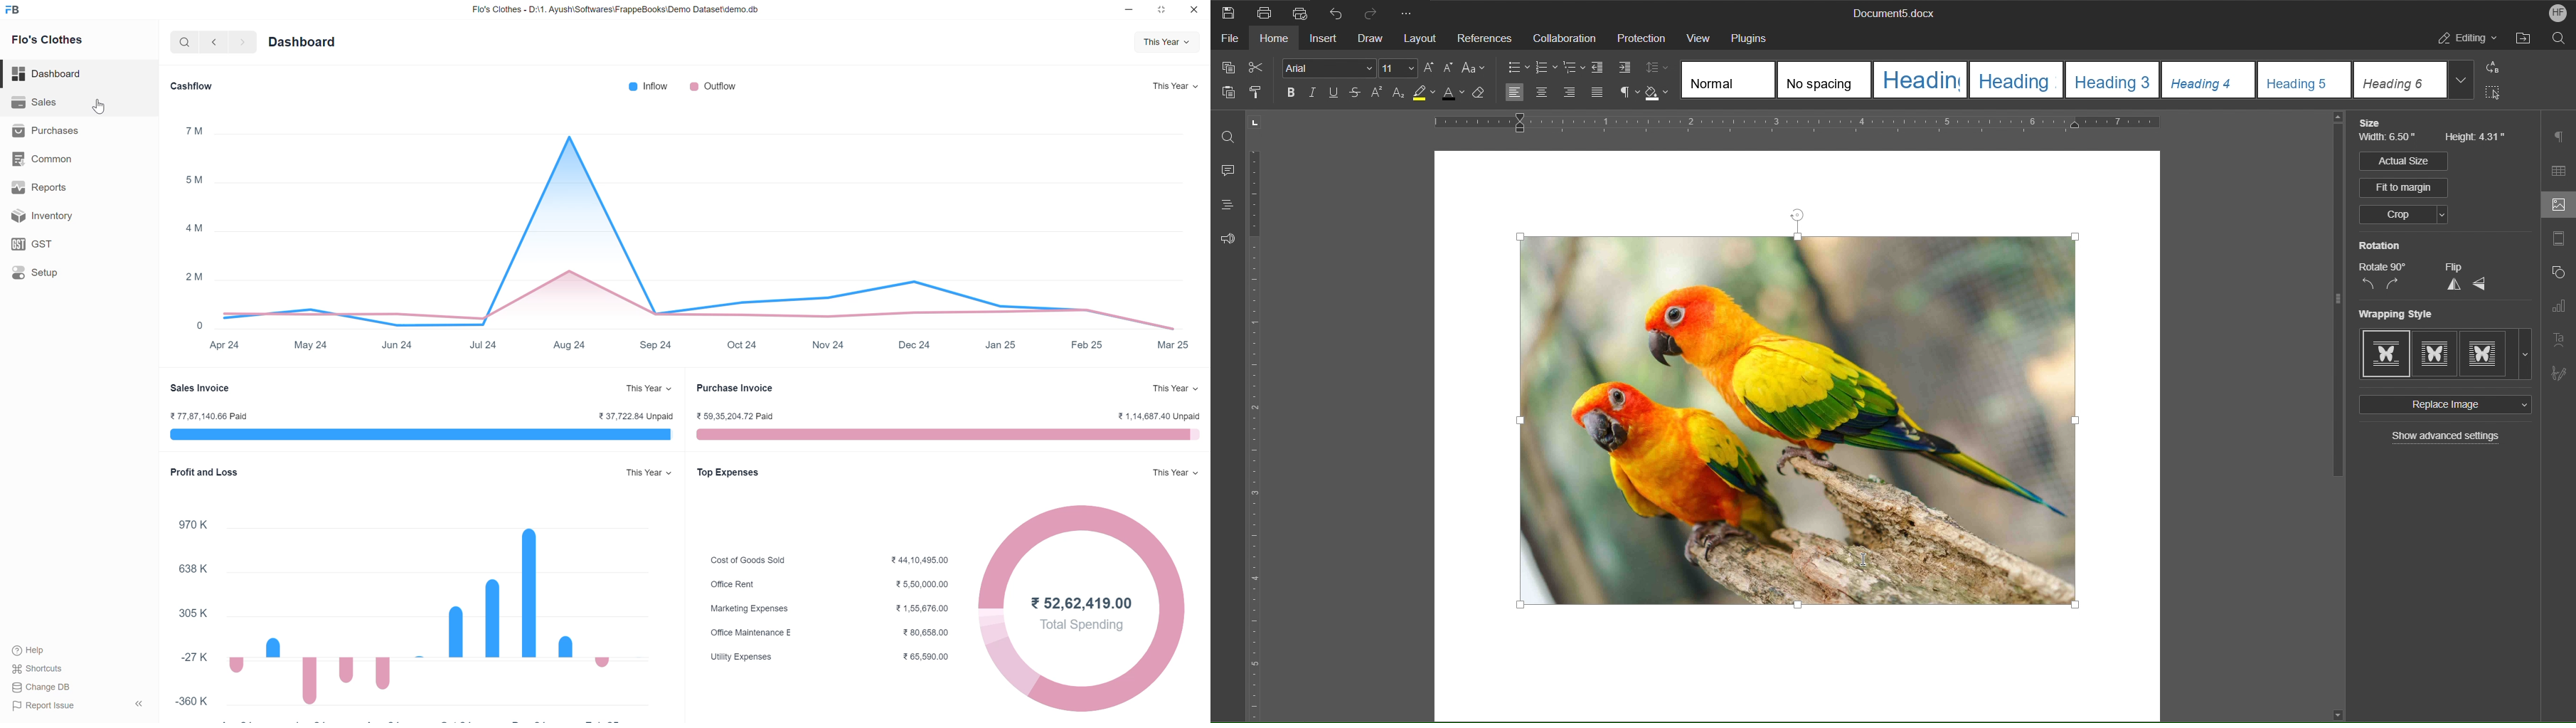 This screenshot has width=2576, height=728. Describe the element at coordinates (1372, 38) in the screenshot. I see `Draw` at that location.